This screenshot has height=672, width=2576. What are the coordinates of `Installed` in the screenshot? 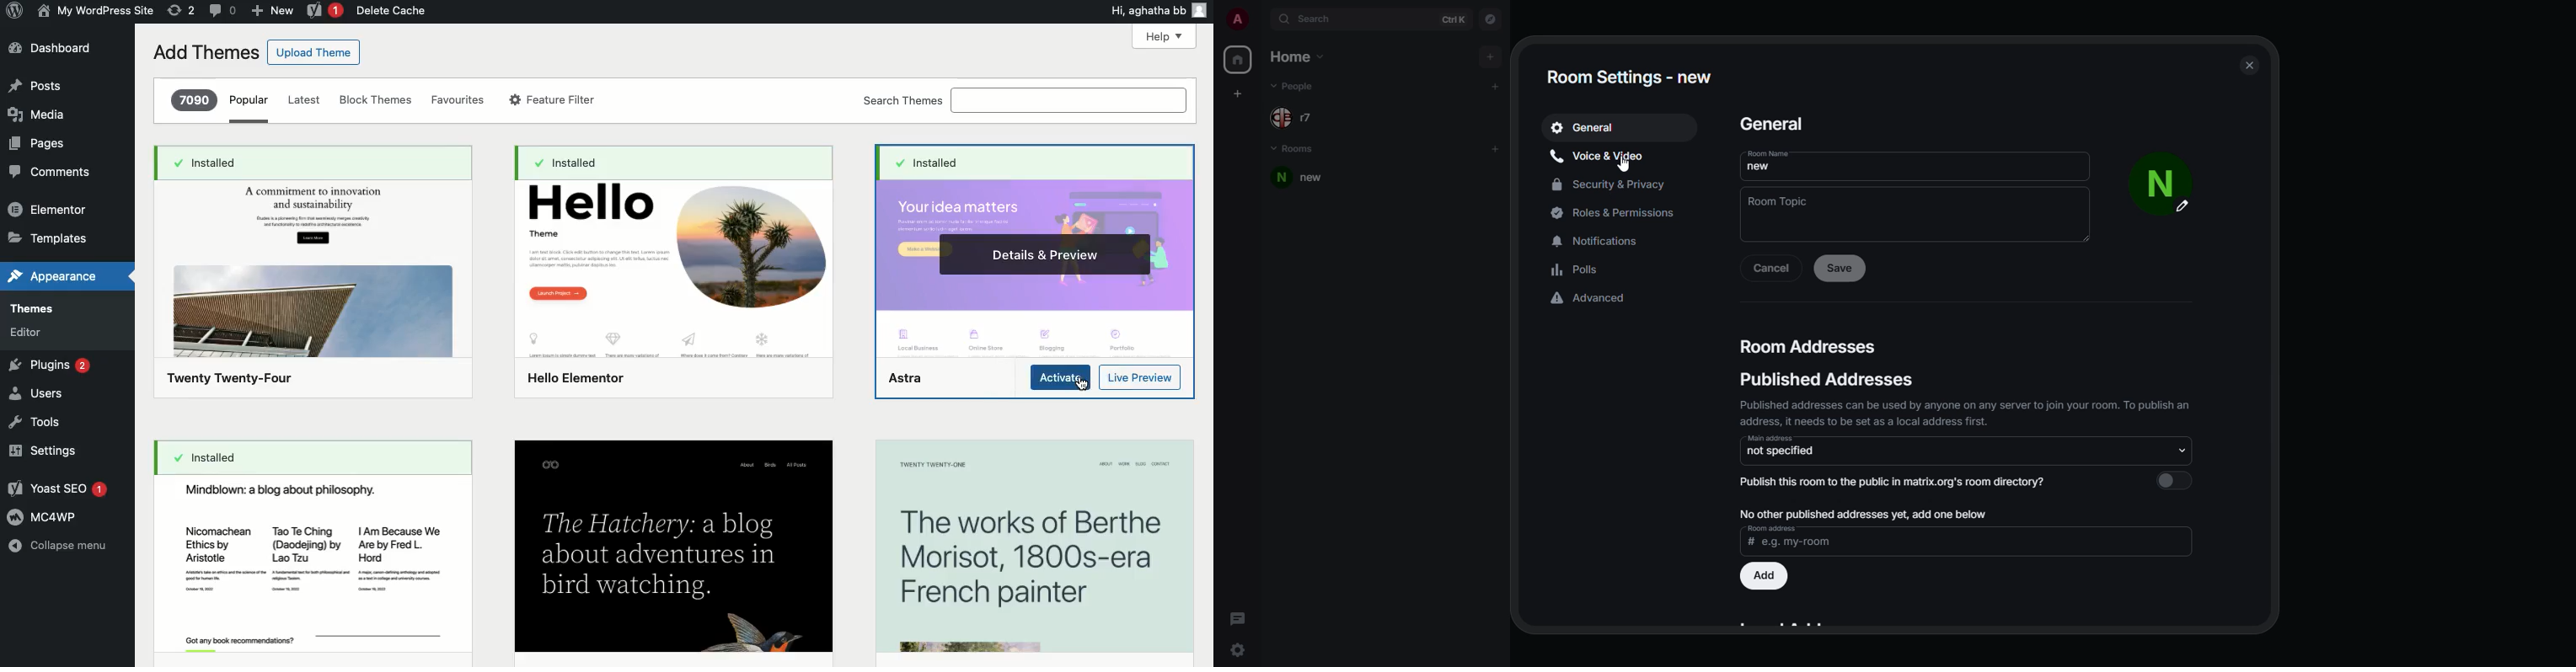 It's located at (1036, 163).